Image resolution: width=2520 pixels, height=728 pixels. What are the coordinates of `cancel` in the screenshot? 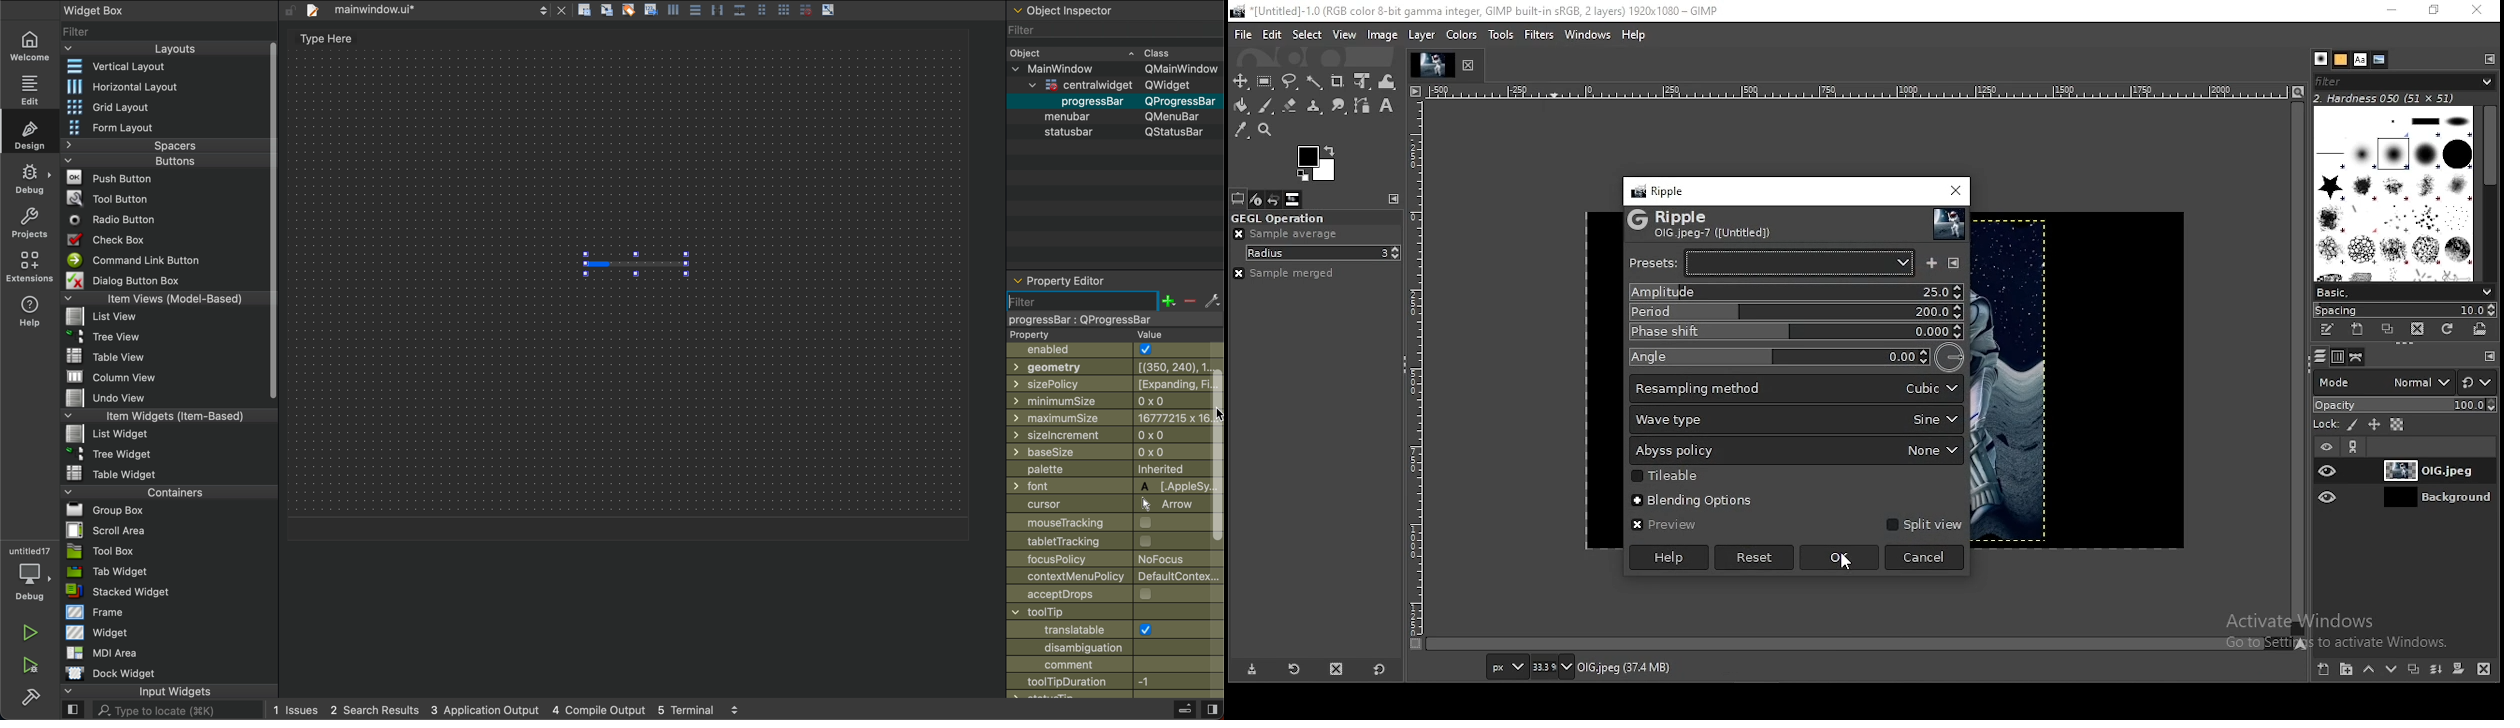 It's located at (1925, 558).